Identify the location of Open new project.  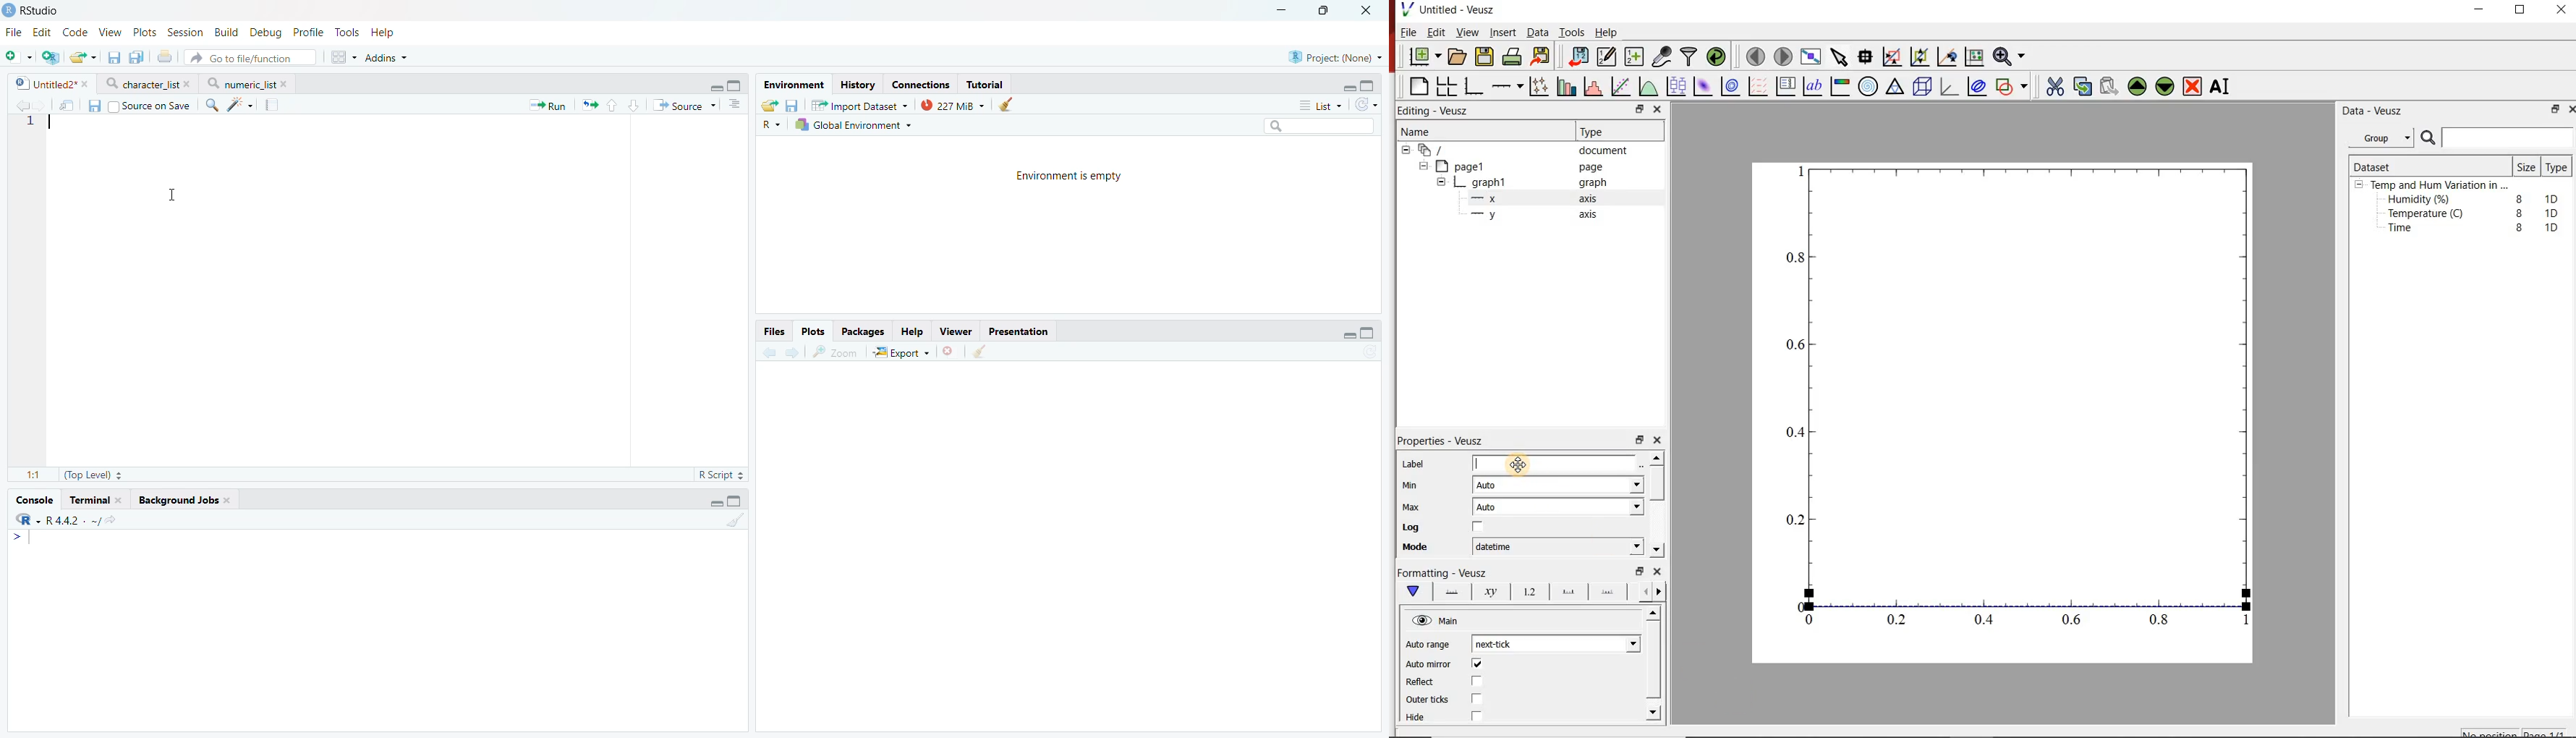
(49, 57).